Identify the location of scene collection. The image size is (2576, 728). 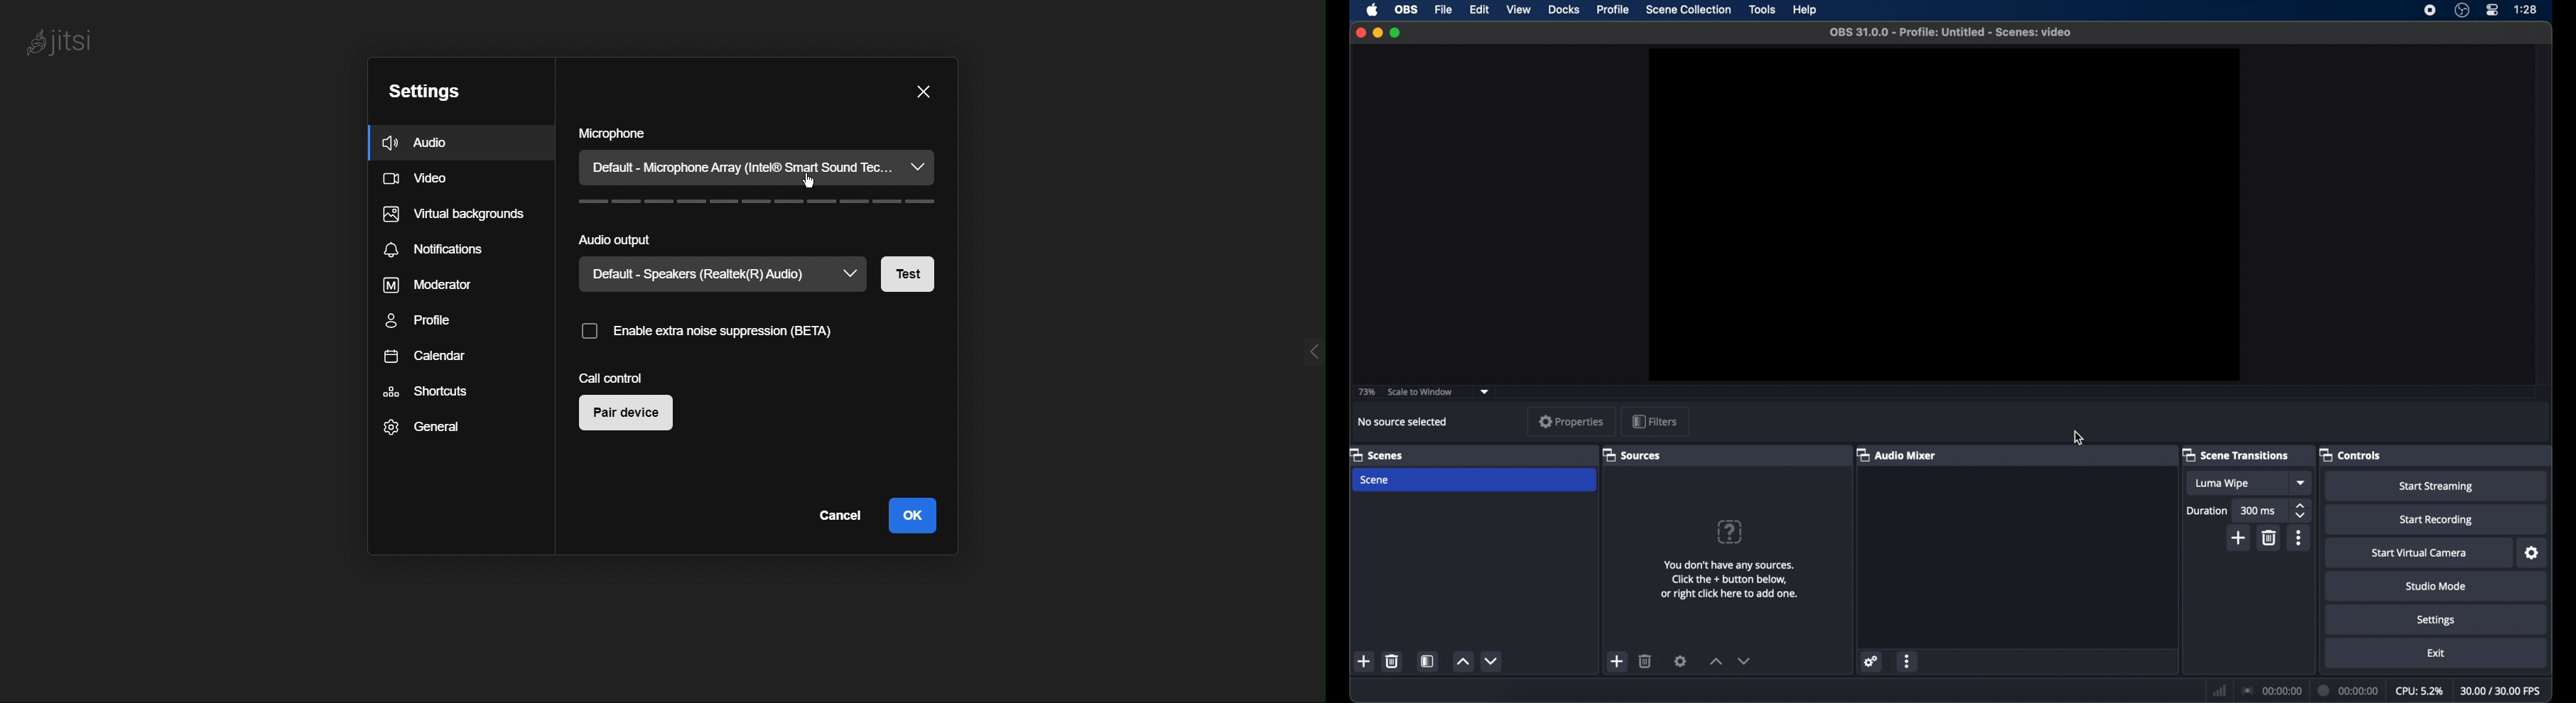
(1688, 10).